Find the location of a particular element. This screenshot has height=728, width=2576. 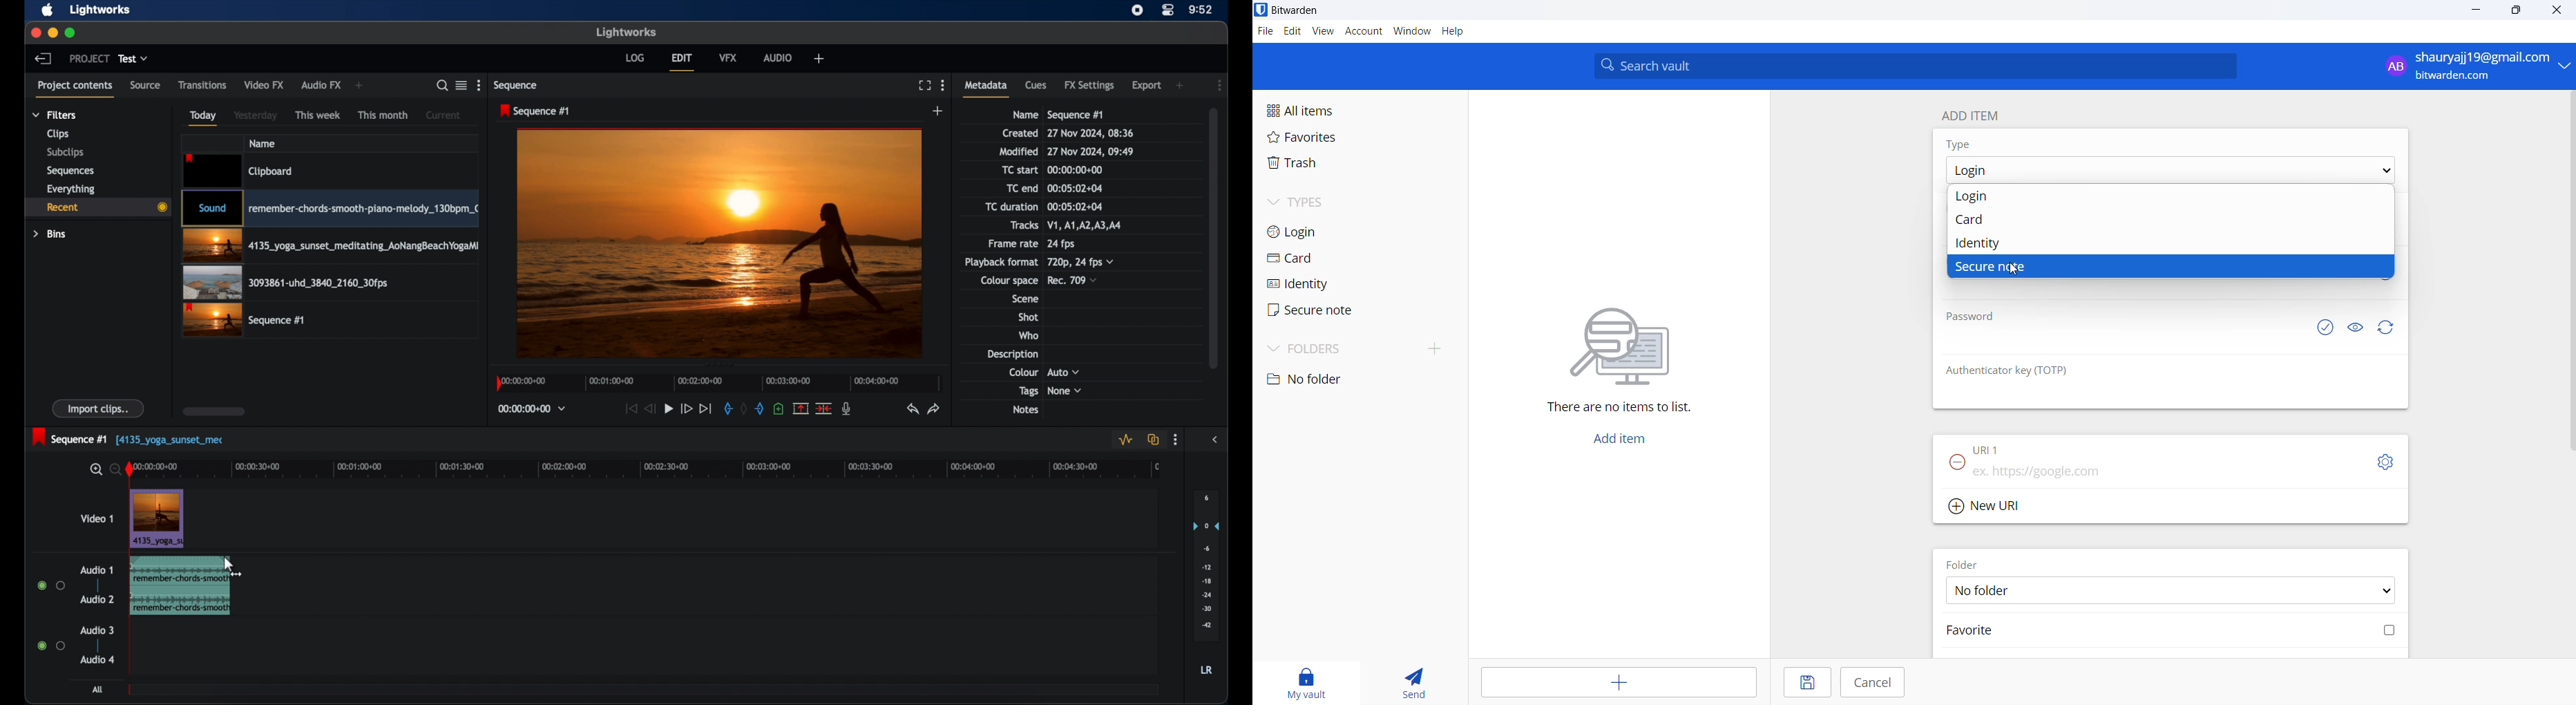

add is located at coordinates (360, 86).